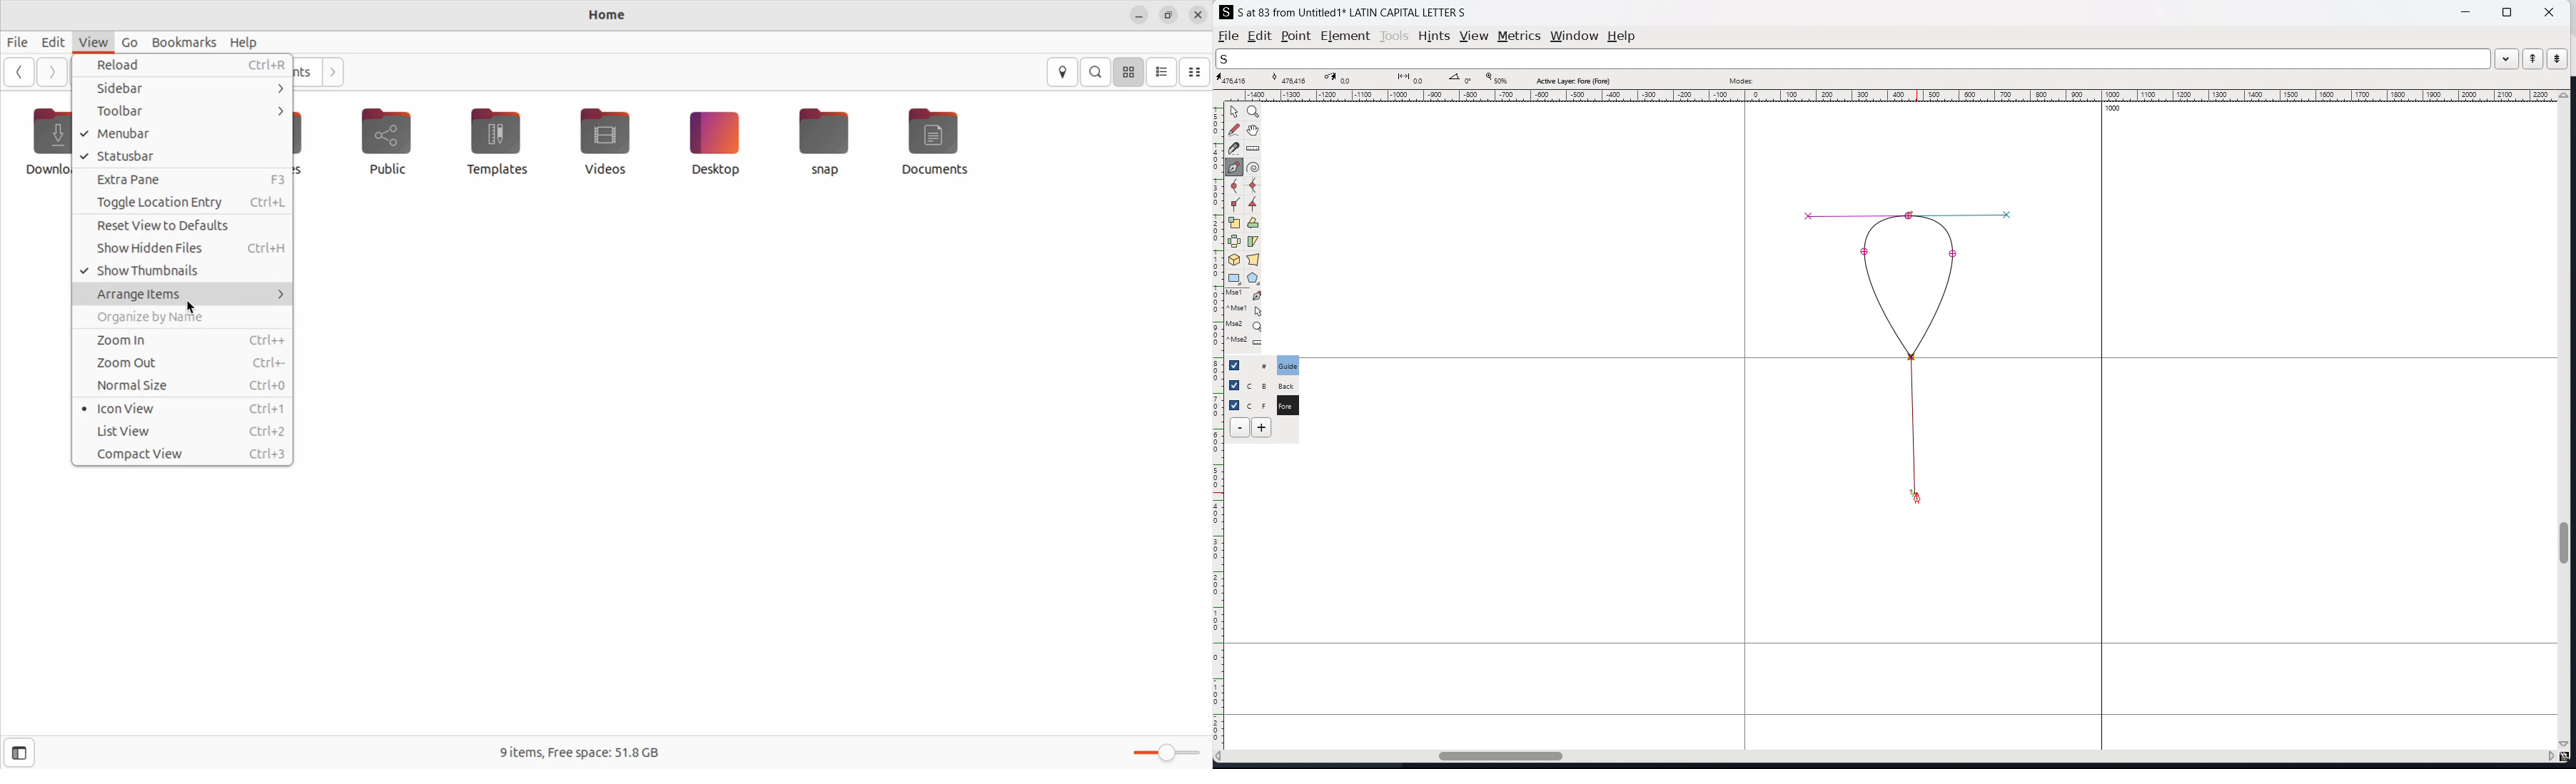 This screenshot has height=784, width=2576. Describe the element at coordinates (1235, 279) in the screenshot. I see `rectangle and ellipse` at that location.